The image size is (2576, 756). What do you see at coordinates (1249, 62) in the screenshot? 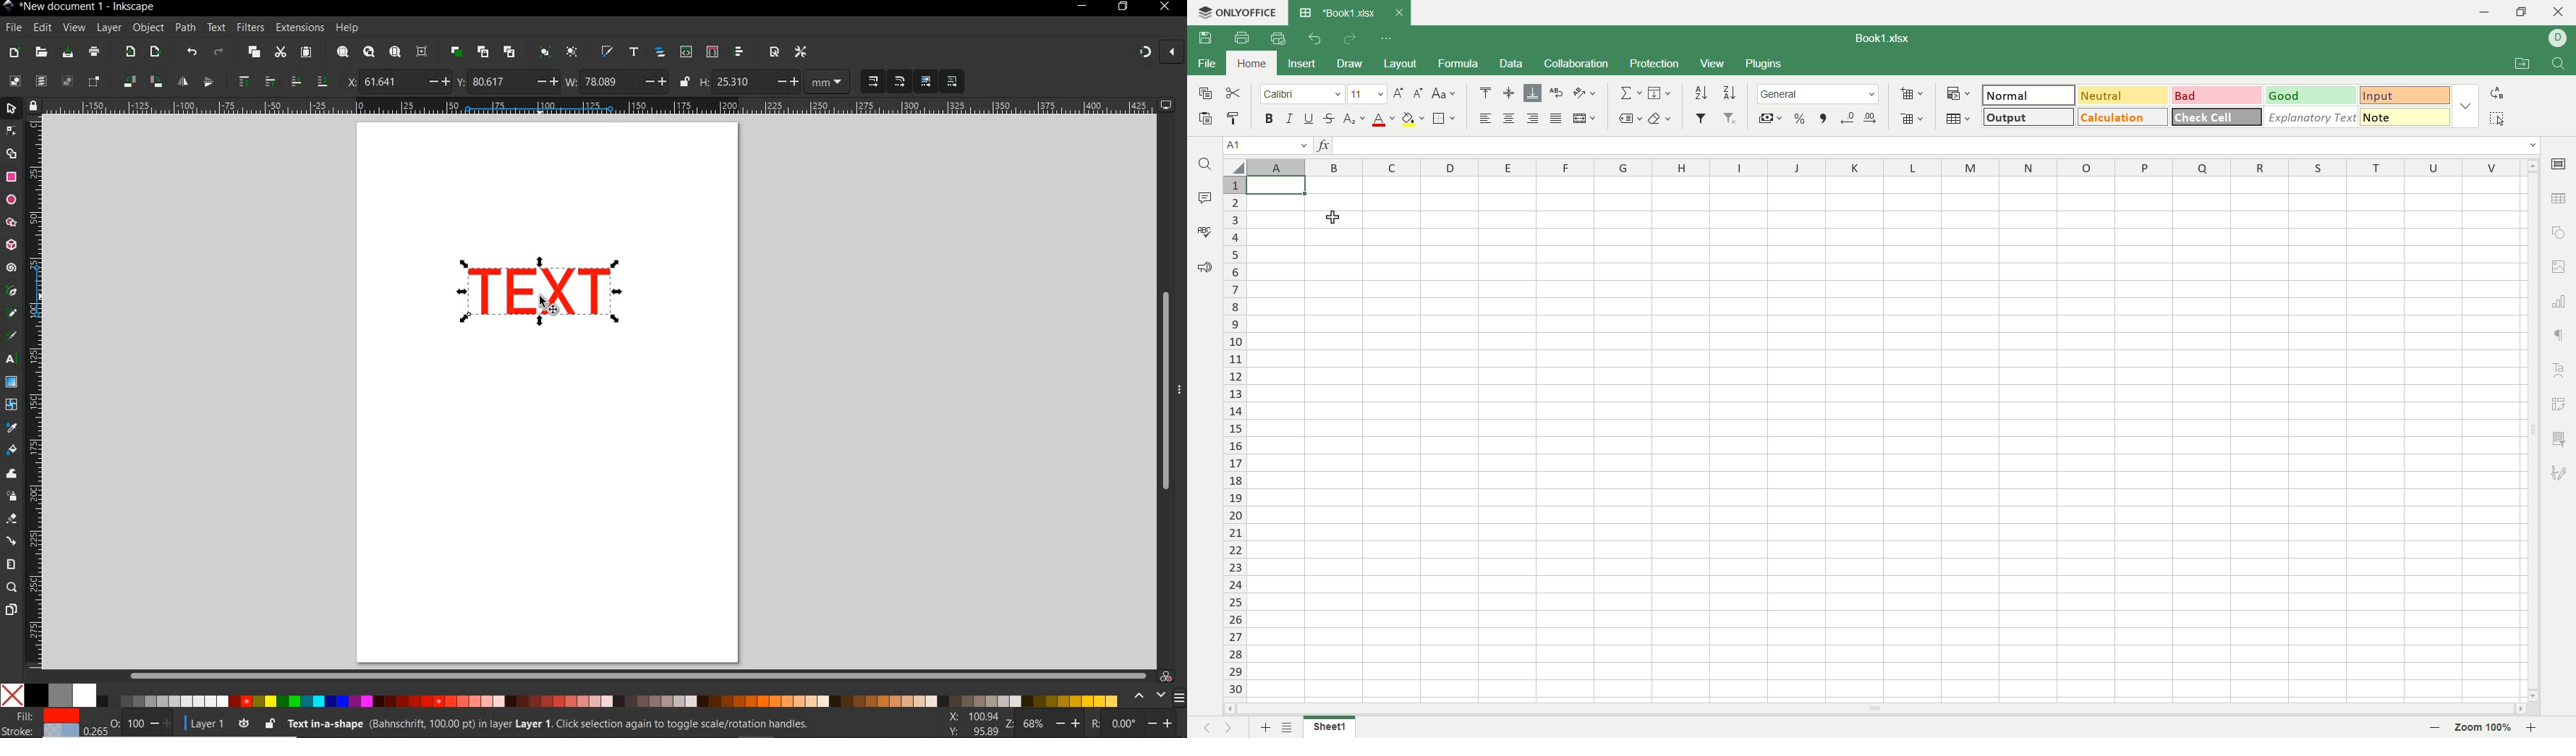
I see `home` at bounding box center [1249, 62].